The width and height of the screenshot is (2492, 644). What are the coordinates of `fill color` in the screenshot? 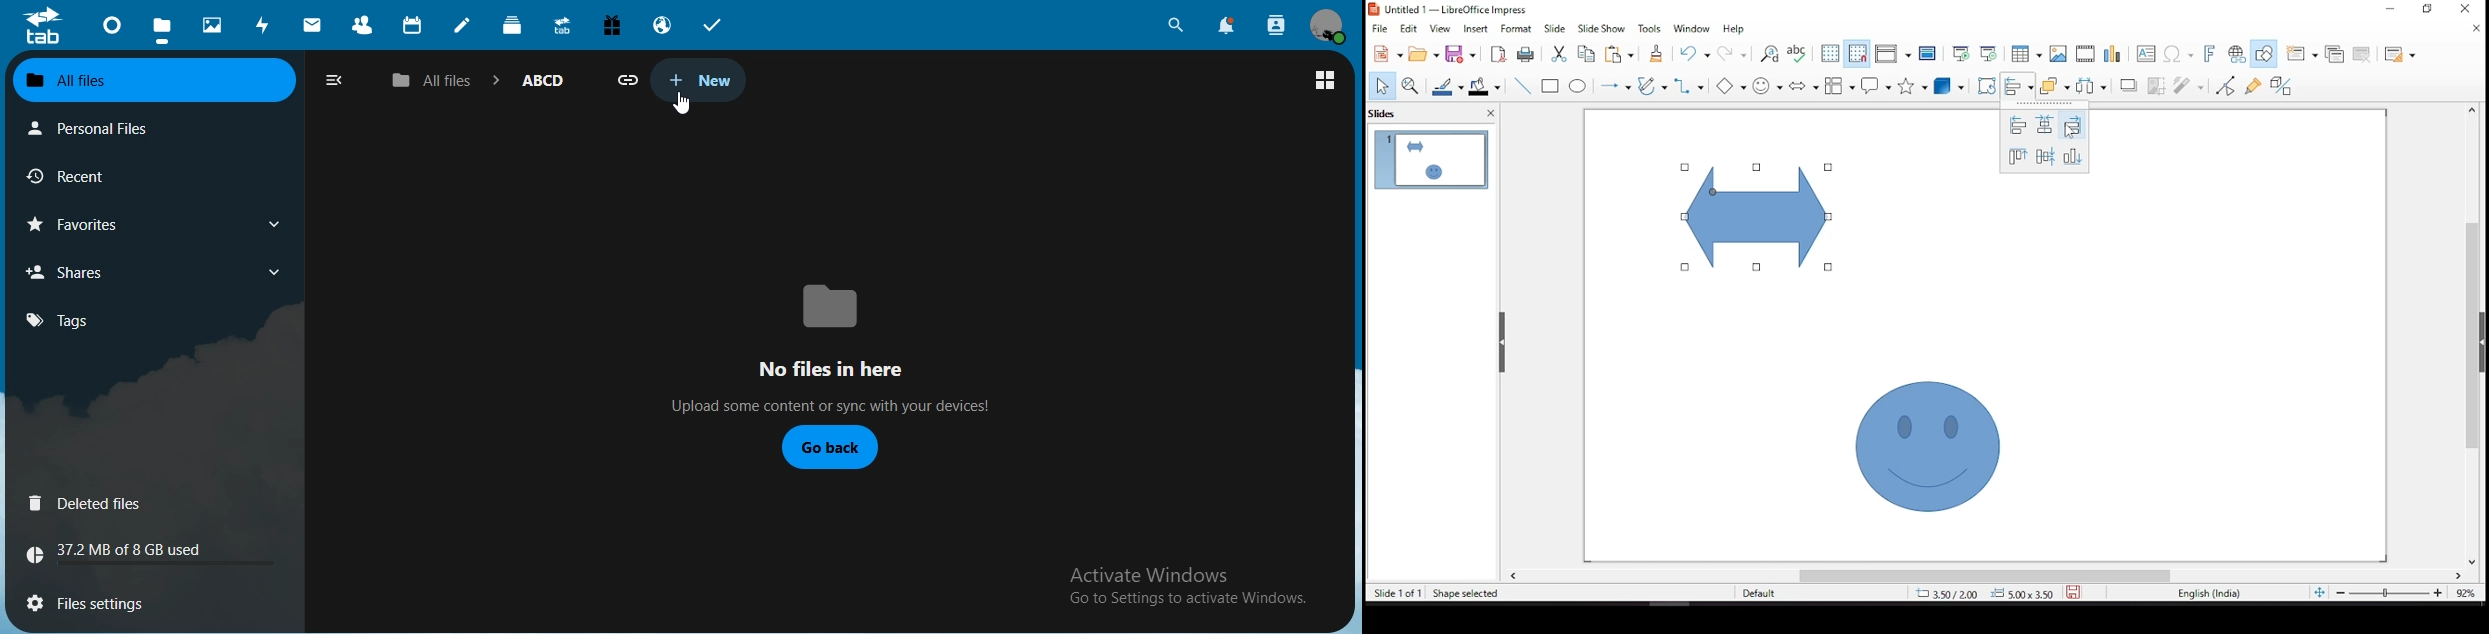 It's located at (1484, 89).